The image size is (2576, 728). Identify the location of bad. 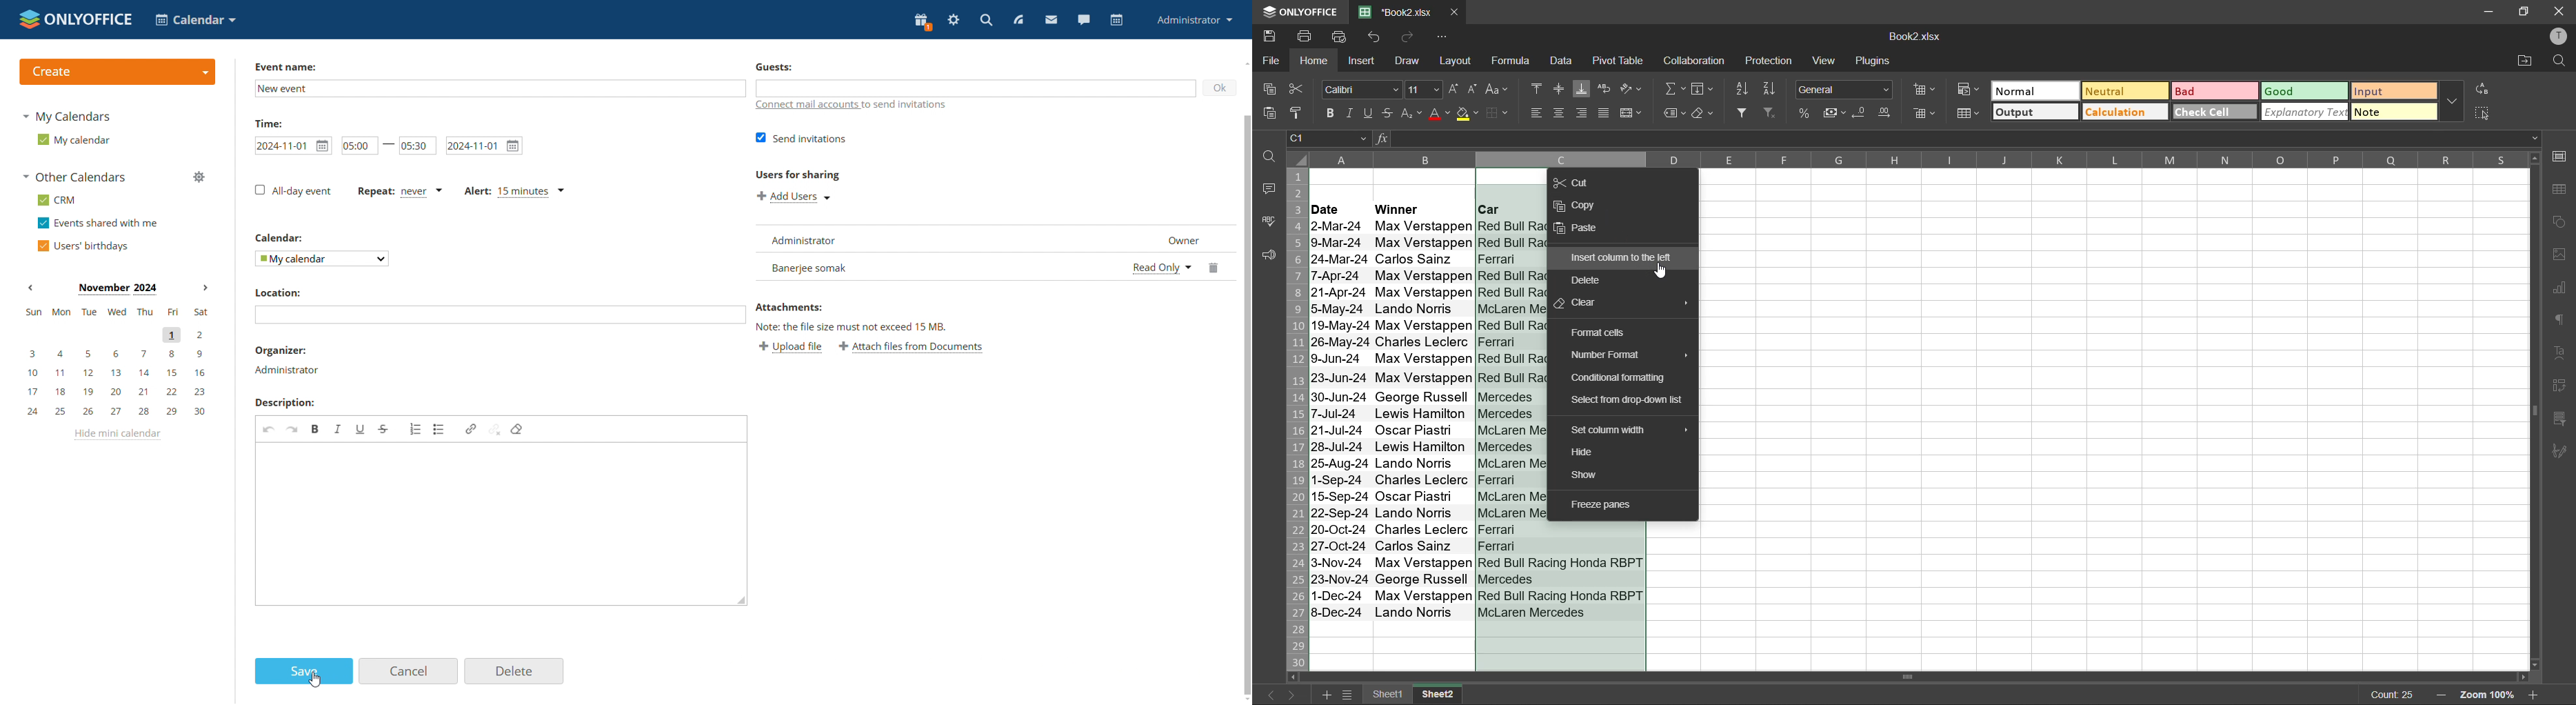
(2215, 92).